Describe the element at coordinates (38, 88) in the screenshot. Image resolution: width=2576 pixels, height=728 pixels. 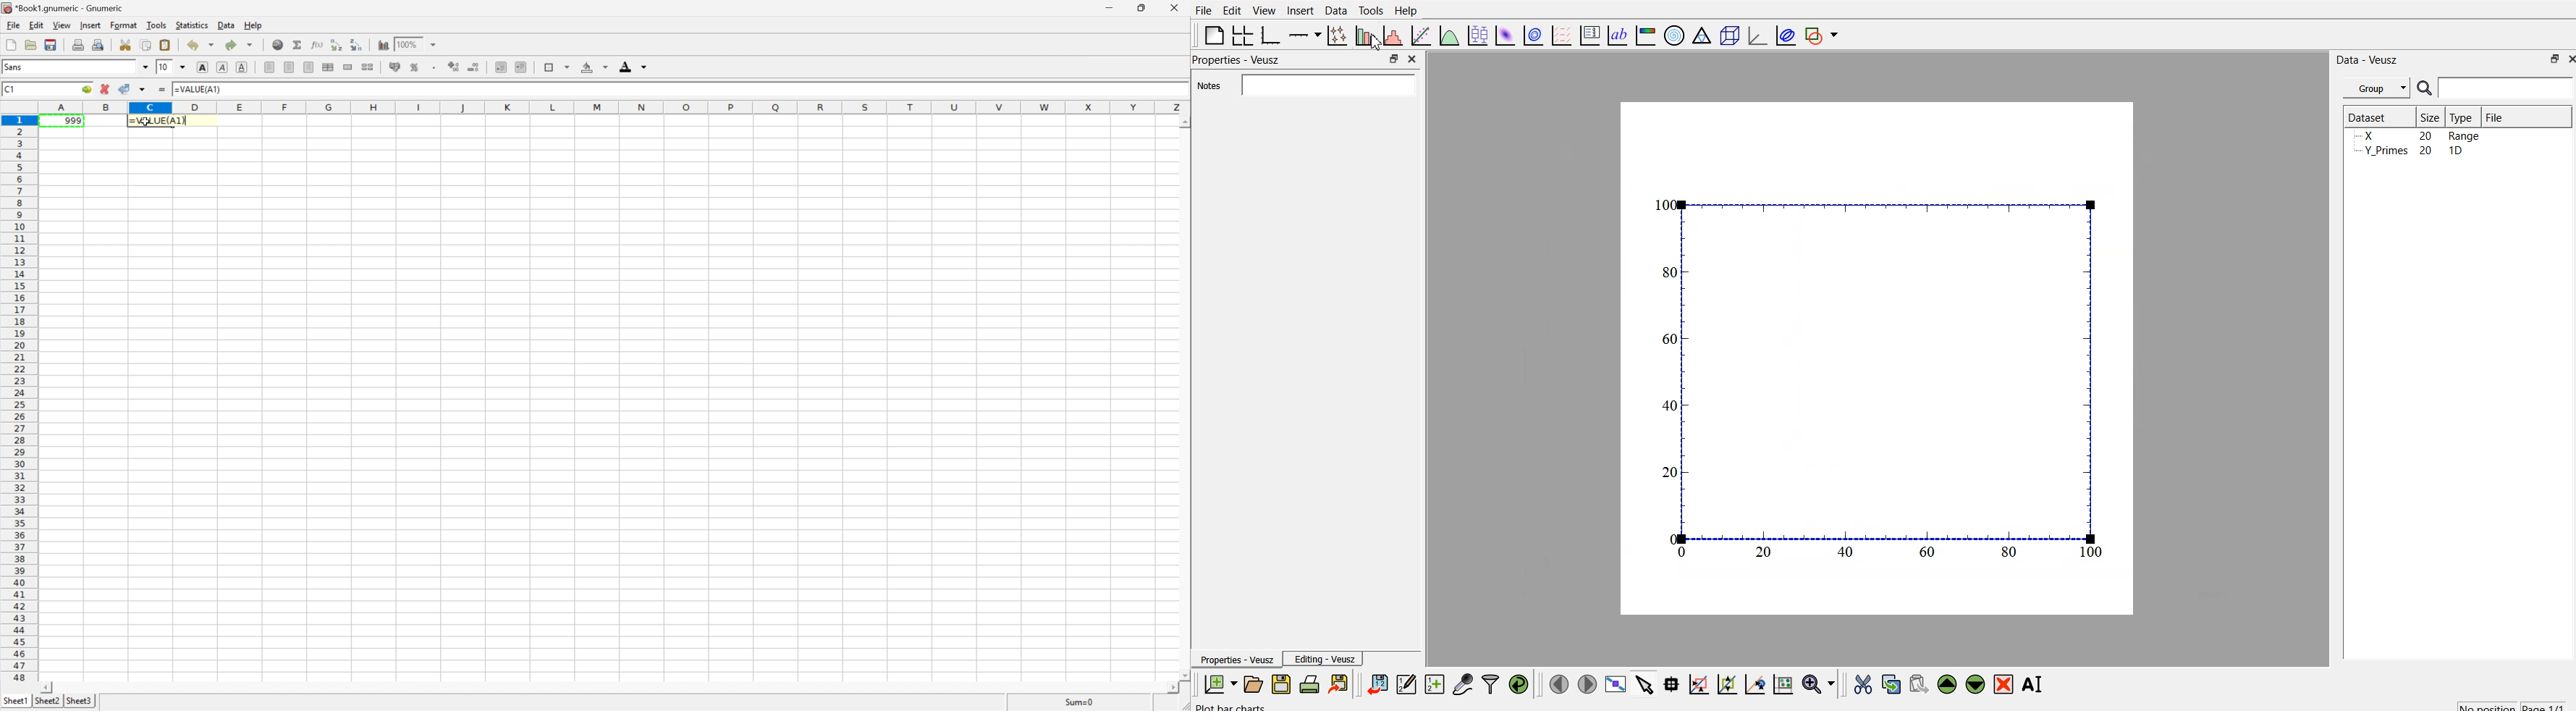
I see `Cell name C1` at that location.